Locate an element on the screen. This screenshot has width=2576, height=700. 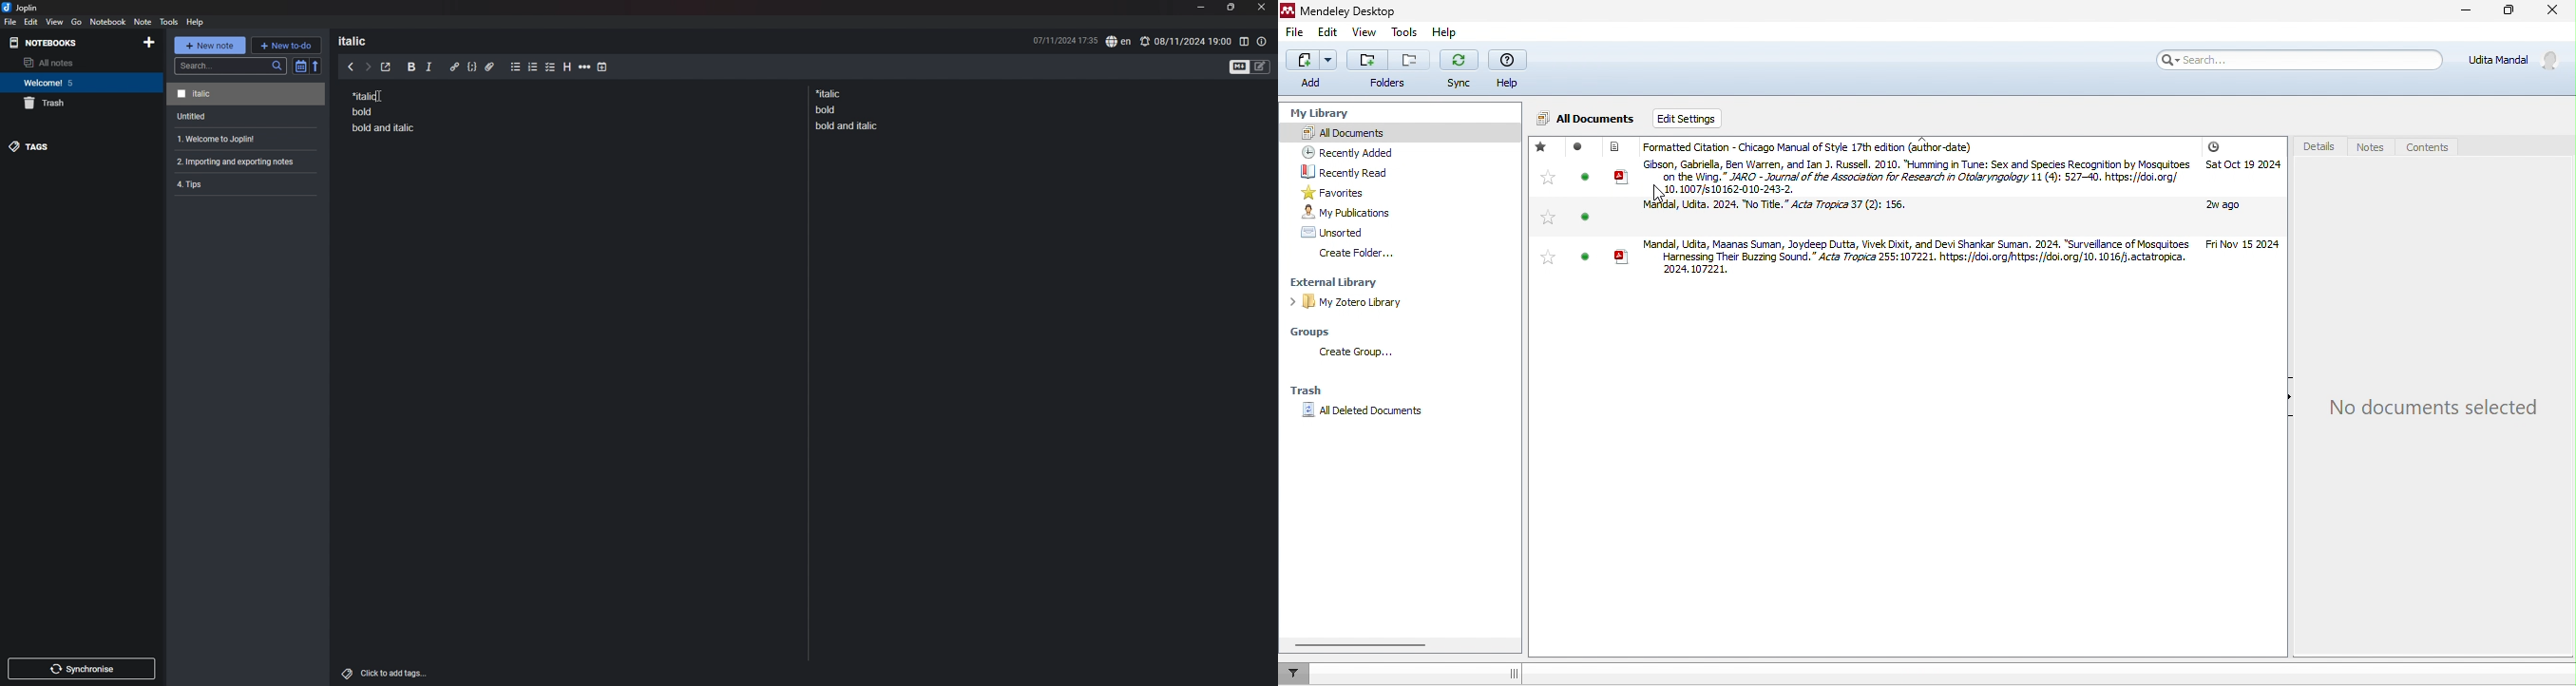
all document is located at coordinates (1587, 121).